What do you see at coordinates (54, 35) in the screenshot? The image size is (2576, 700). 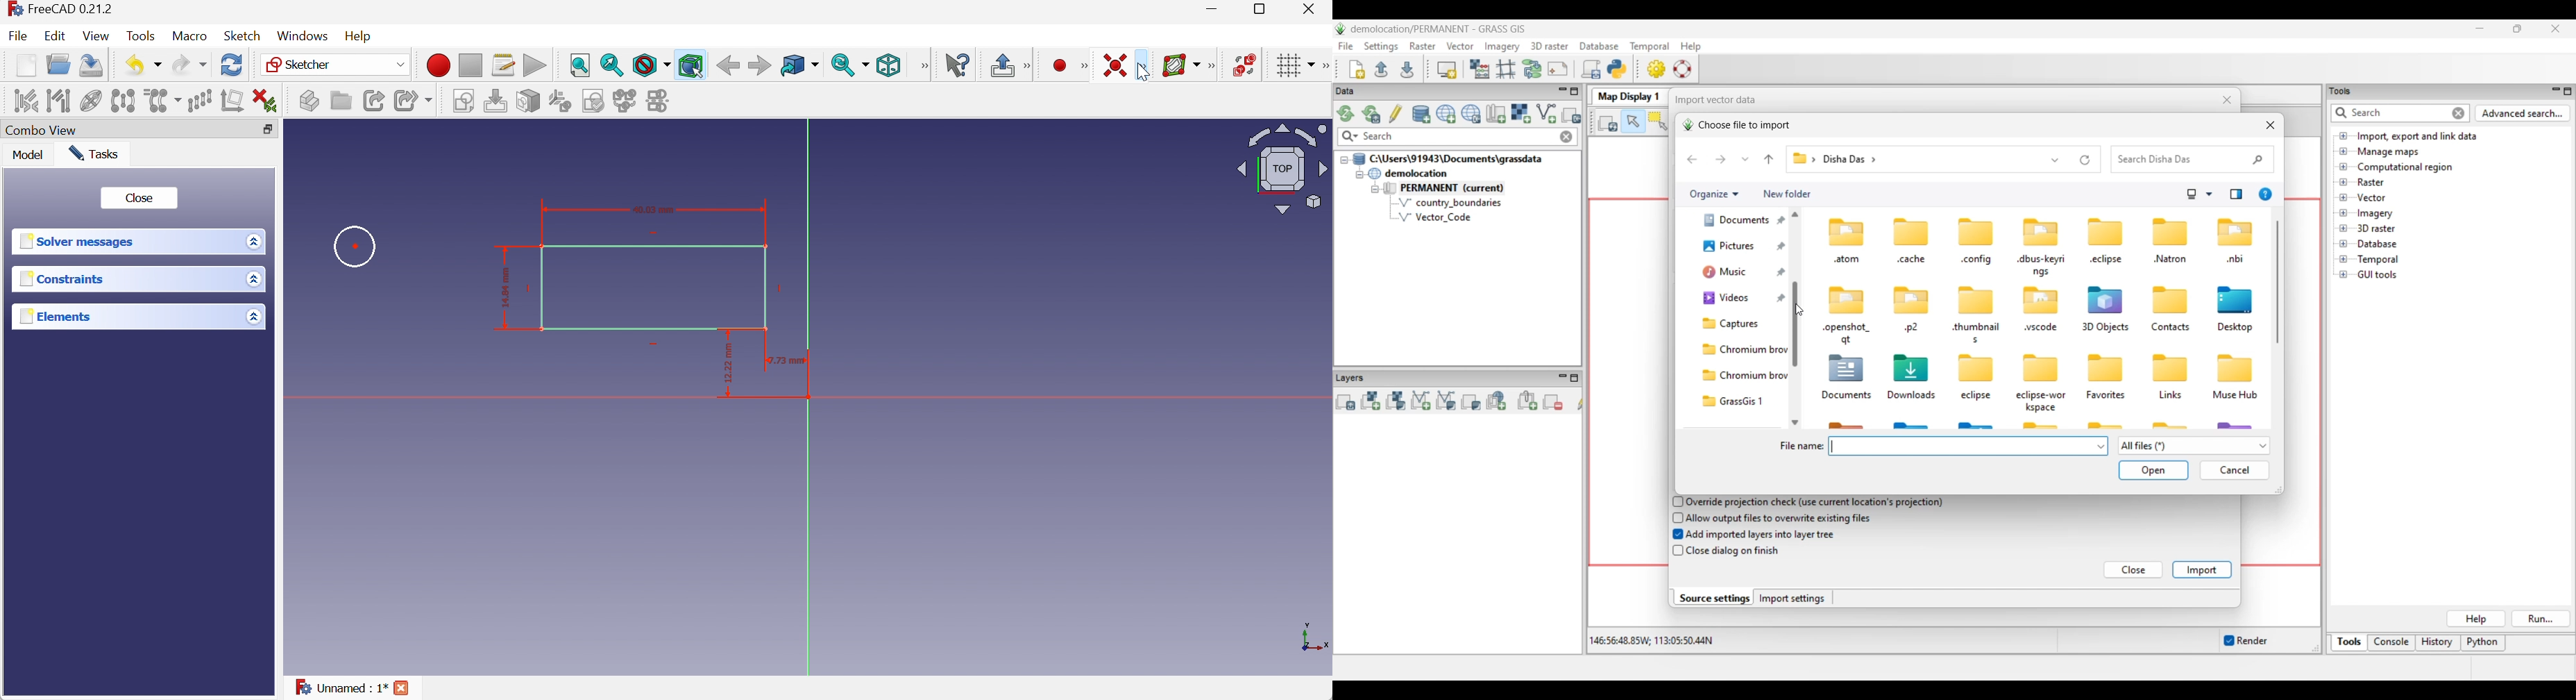 I see `Edit` at bounding box center [54, 35].